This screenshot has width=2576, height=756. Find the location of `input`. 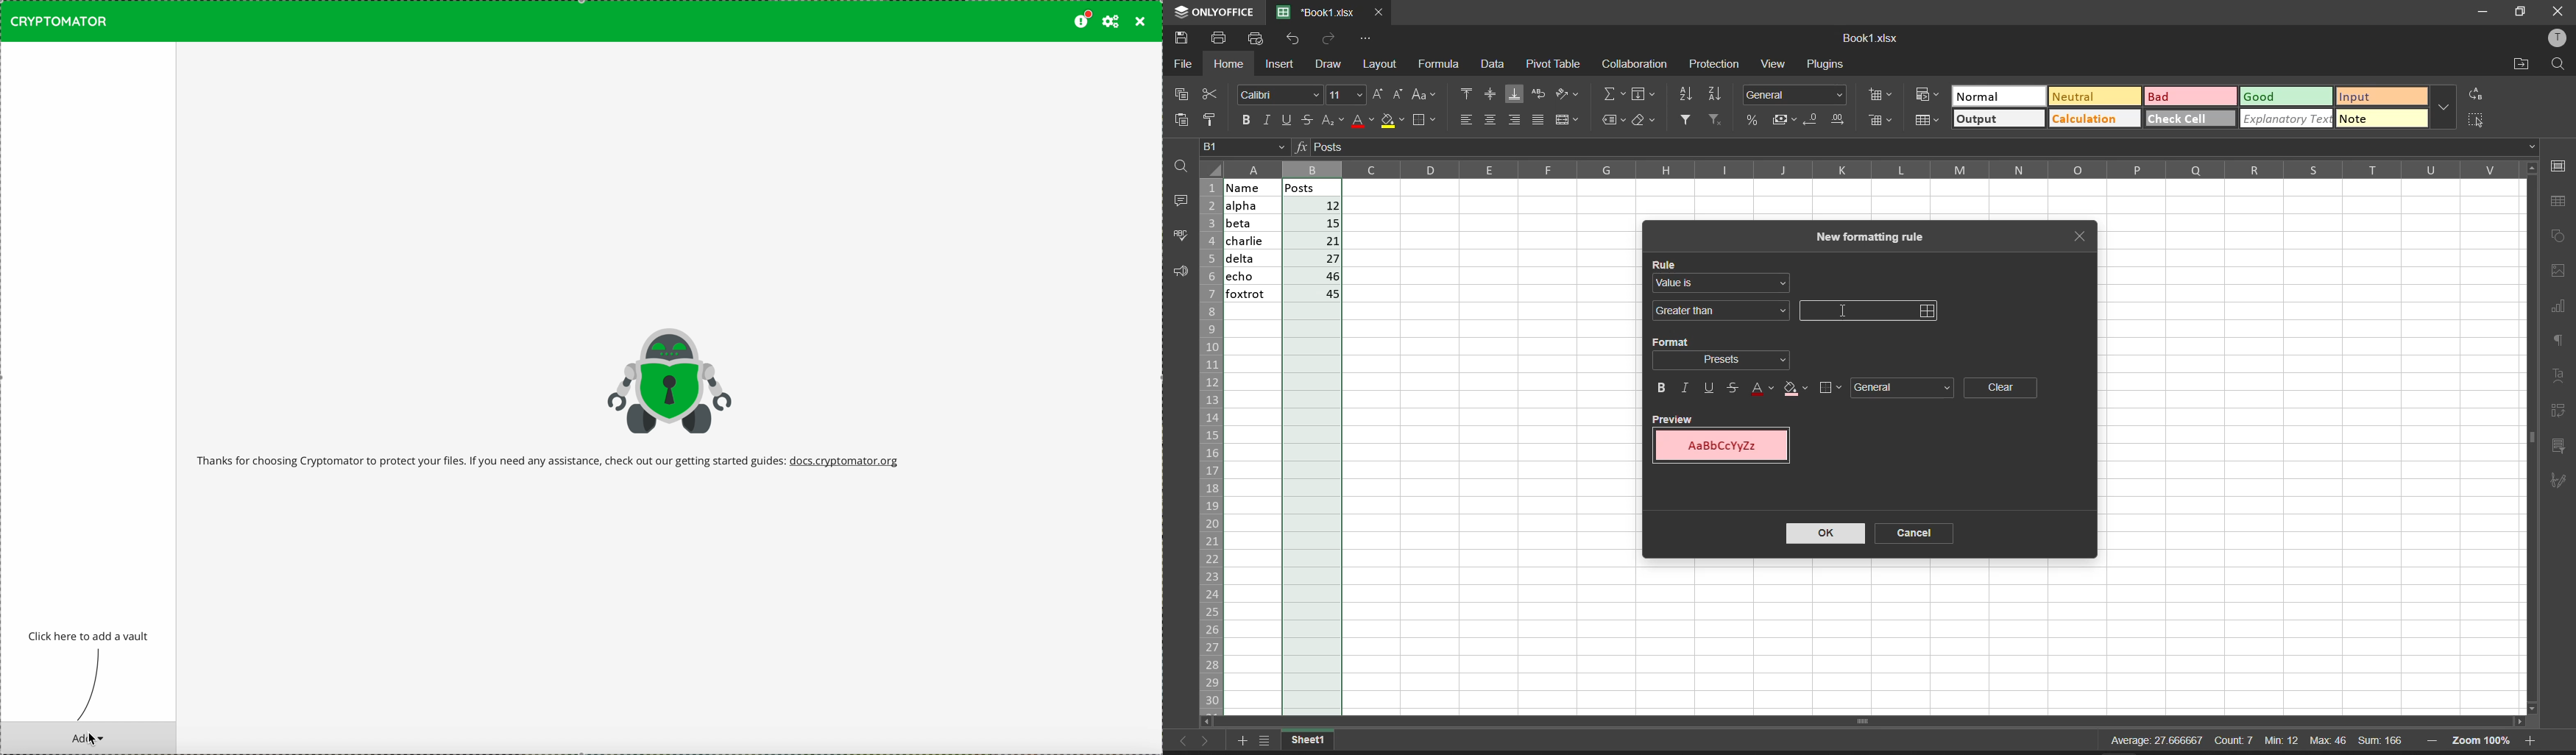

input is located at coordinates (2357, 96).